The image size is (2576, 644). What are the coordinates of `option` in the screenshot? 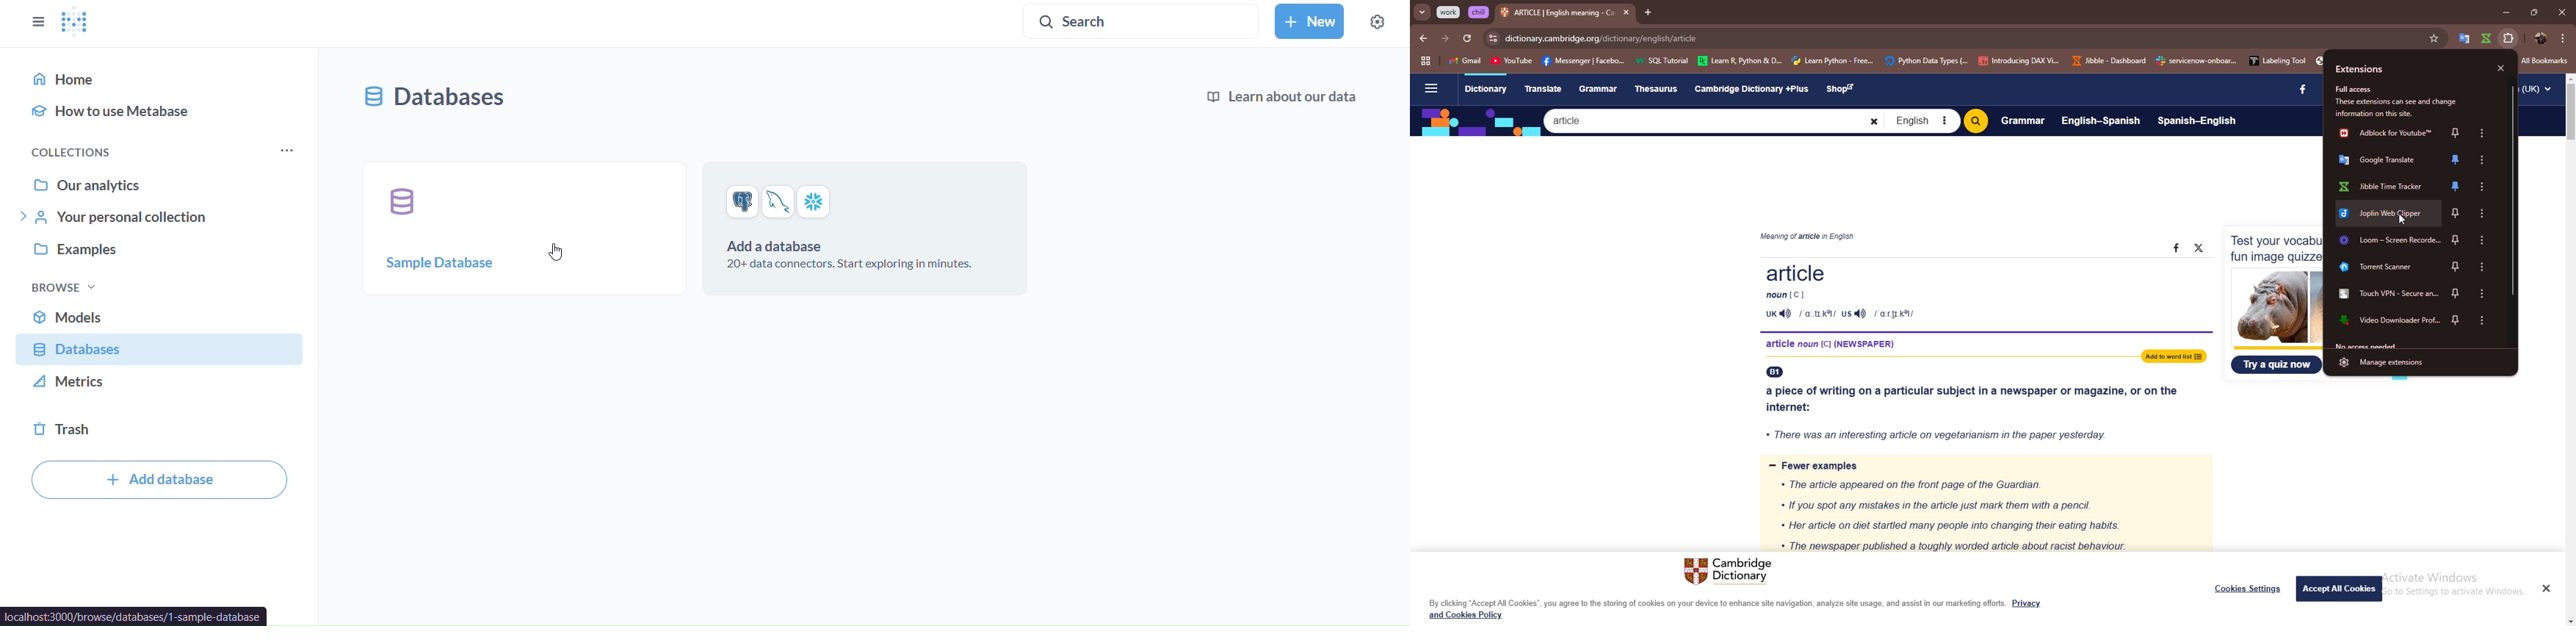 It's located at (2483, 267).